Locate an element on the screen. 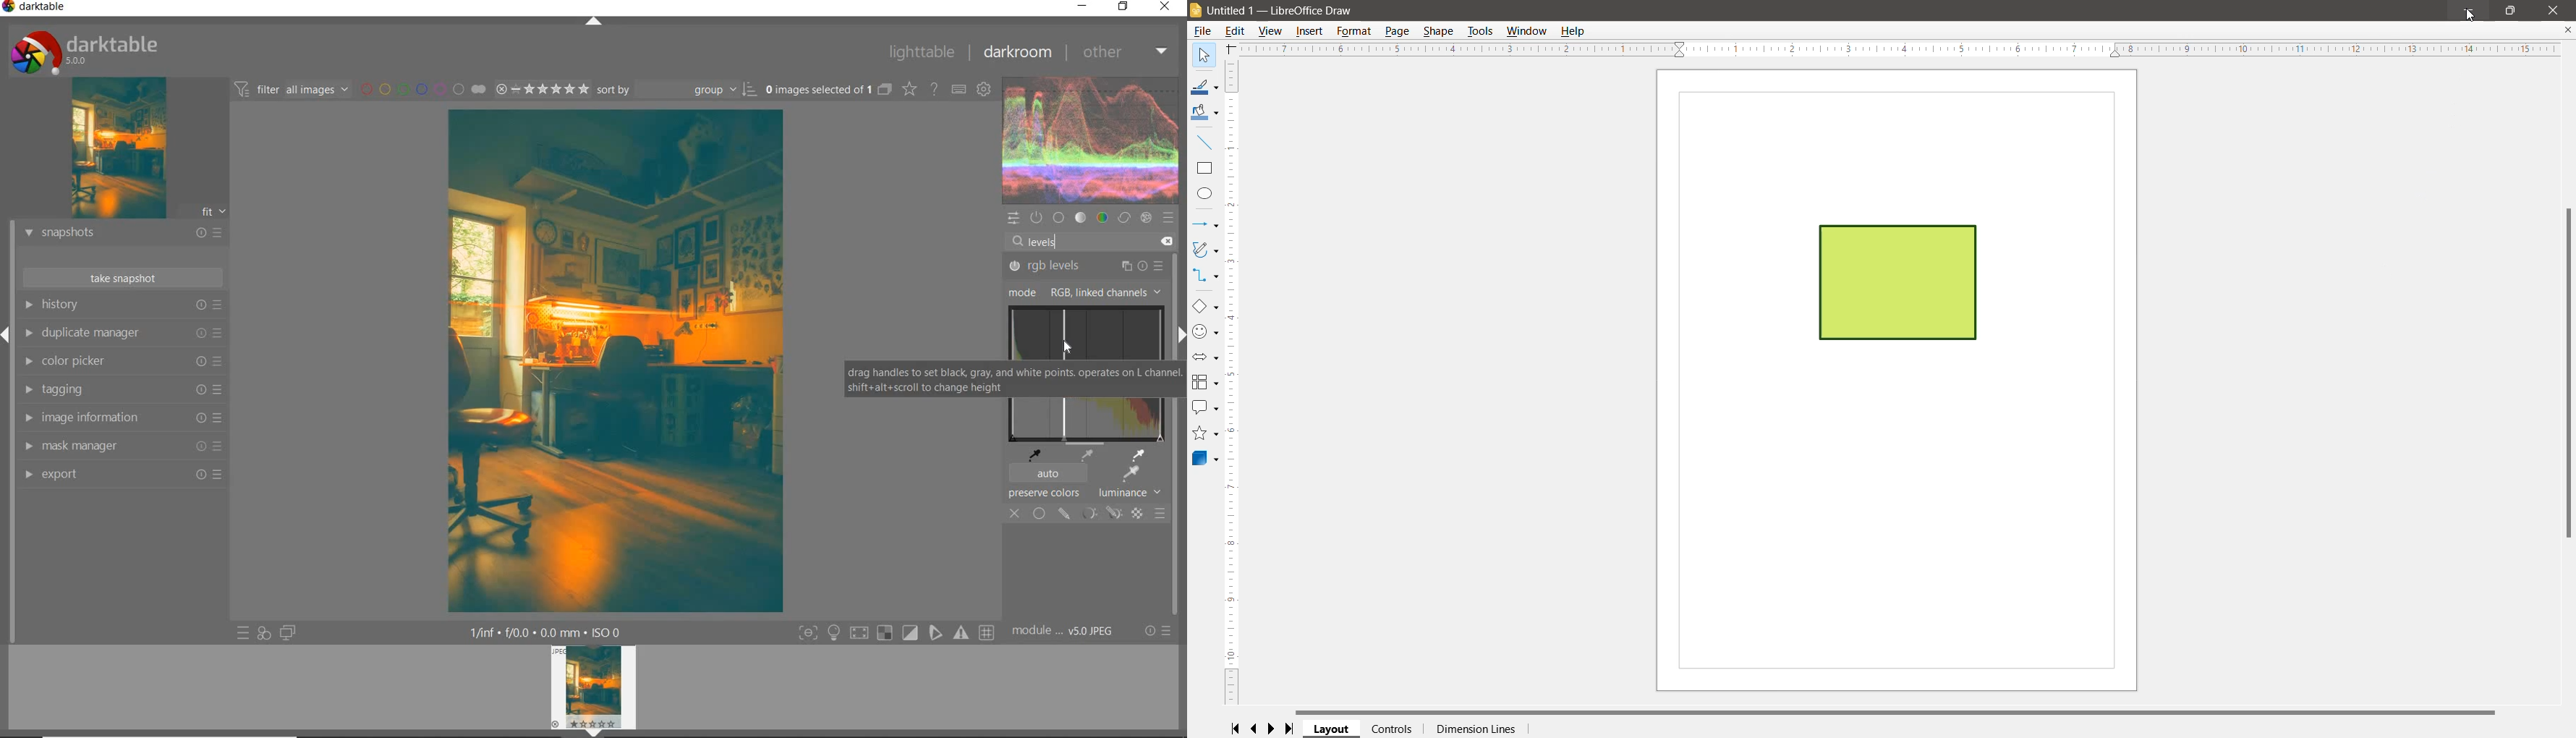  duplicate manager is located at coordinates (122, 333).